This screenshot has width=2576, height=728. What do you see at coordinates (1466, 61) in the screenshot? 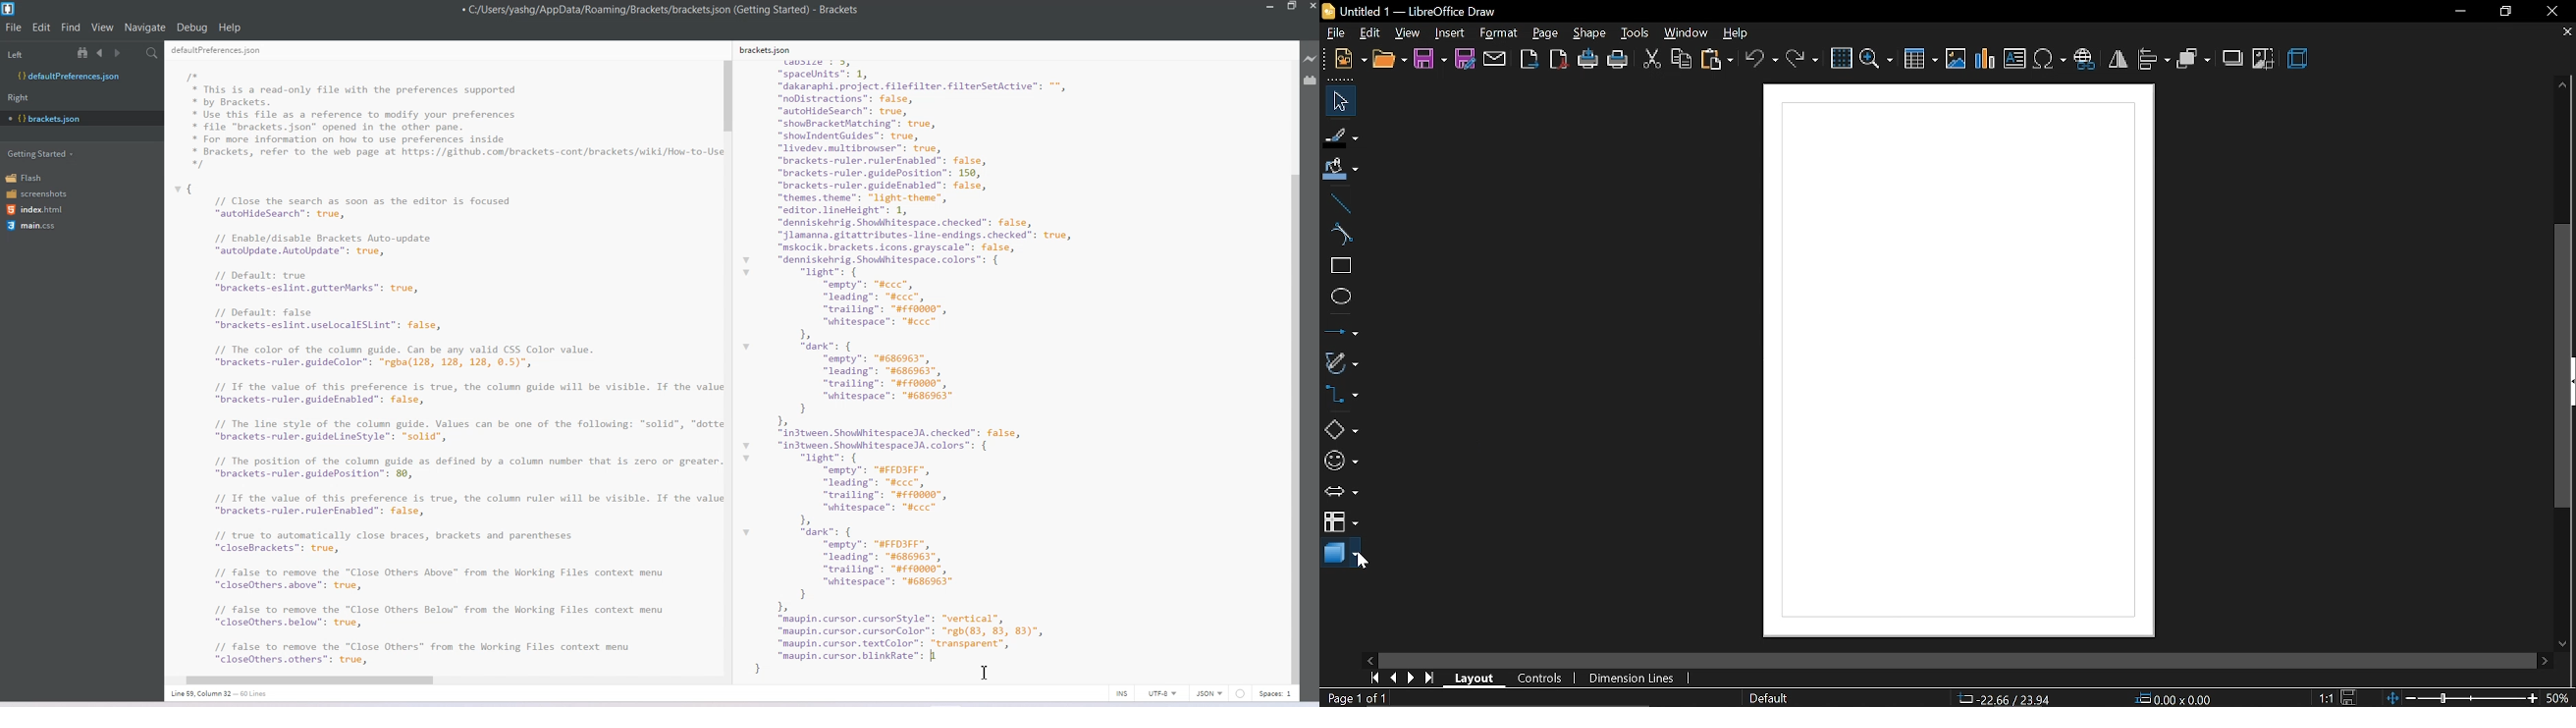
I see `save as` at bounding box center [1466, 61].